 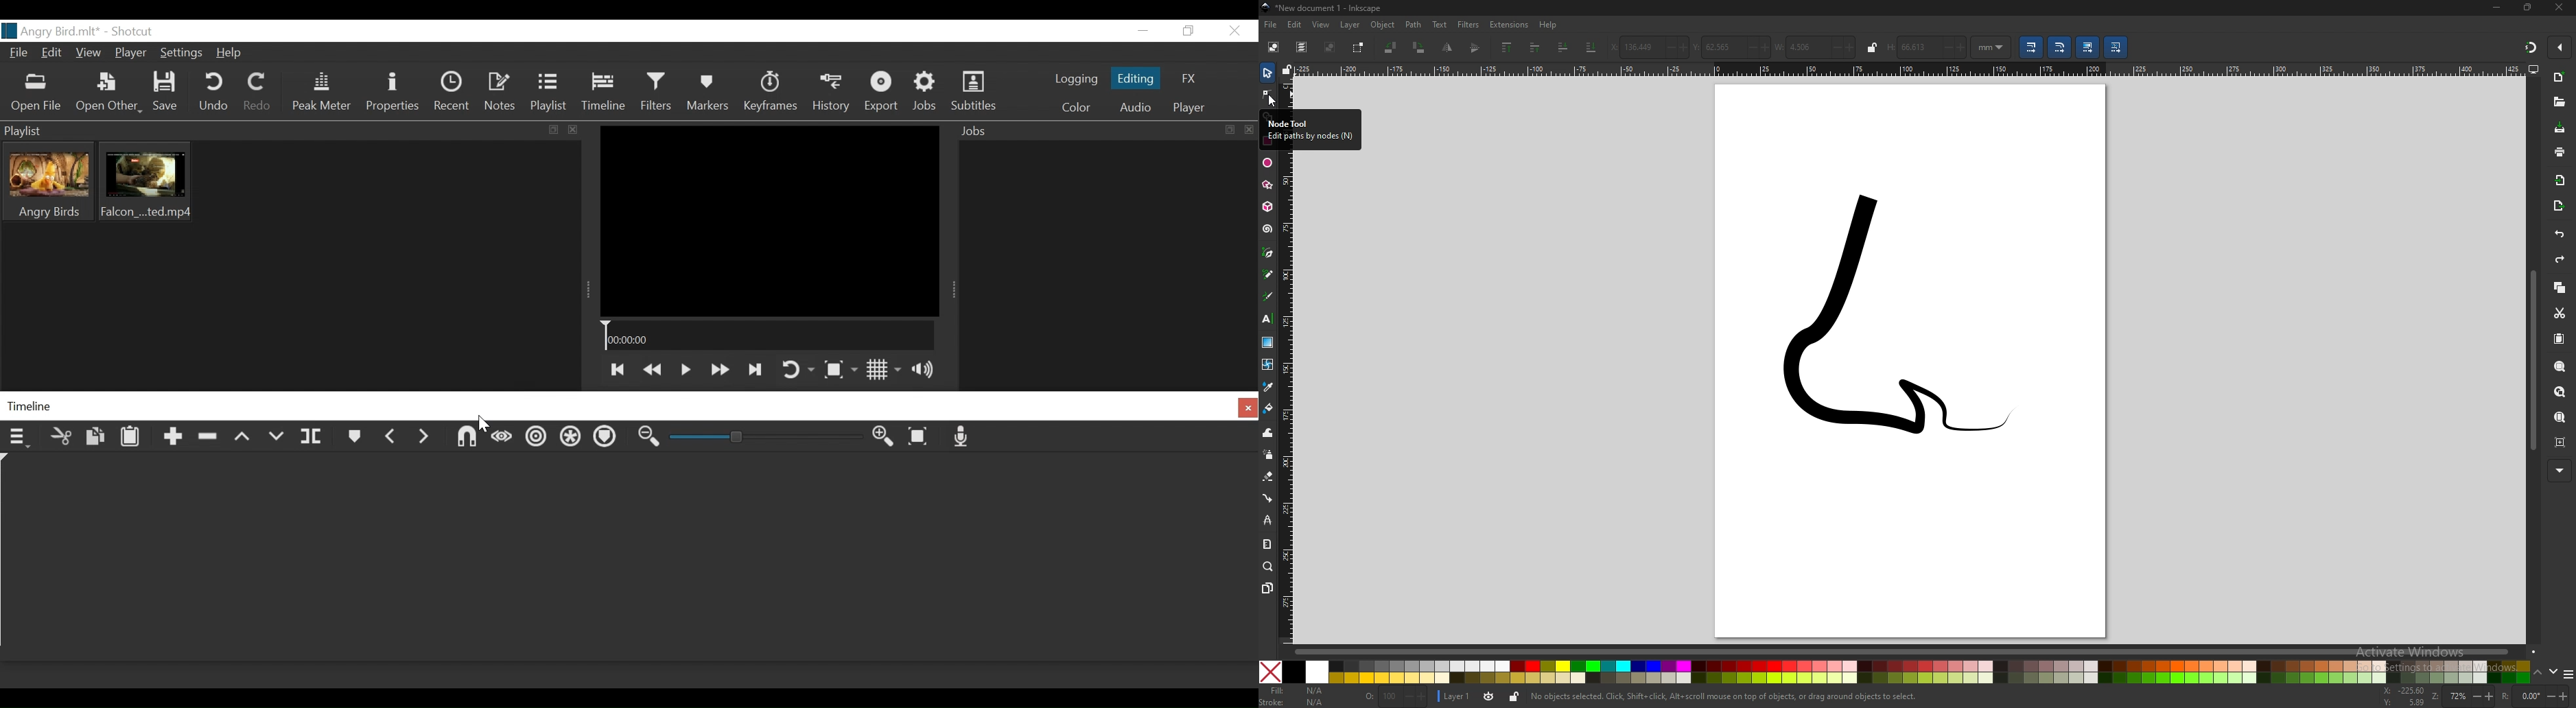 I want to click on Record audio, so click(x=965, y=438).